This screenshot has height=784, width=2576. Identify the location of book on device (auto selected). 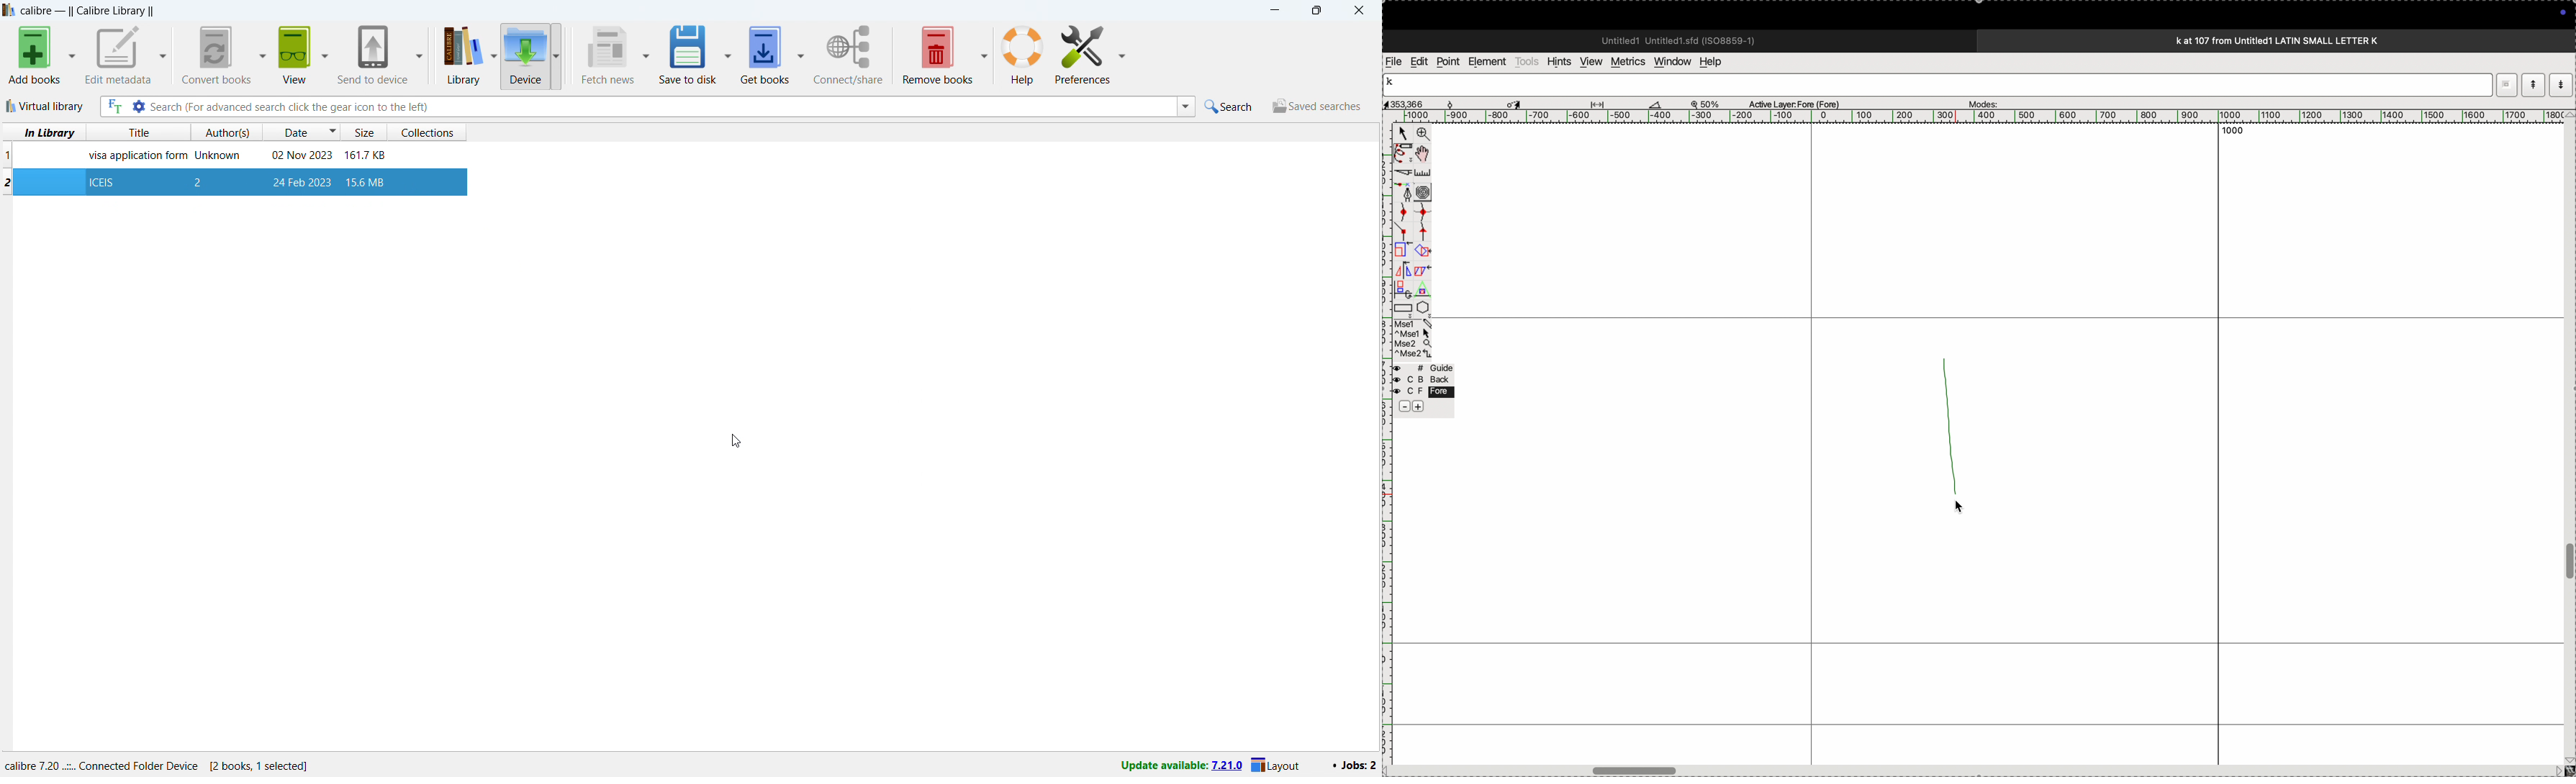
(232, 181).